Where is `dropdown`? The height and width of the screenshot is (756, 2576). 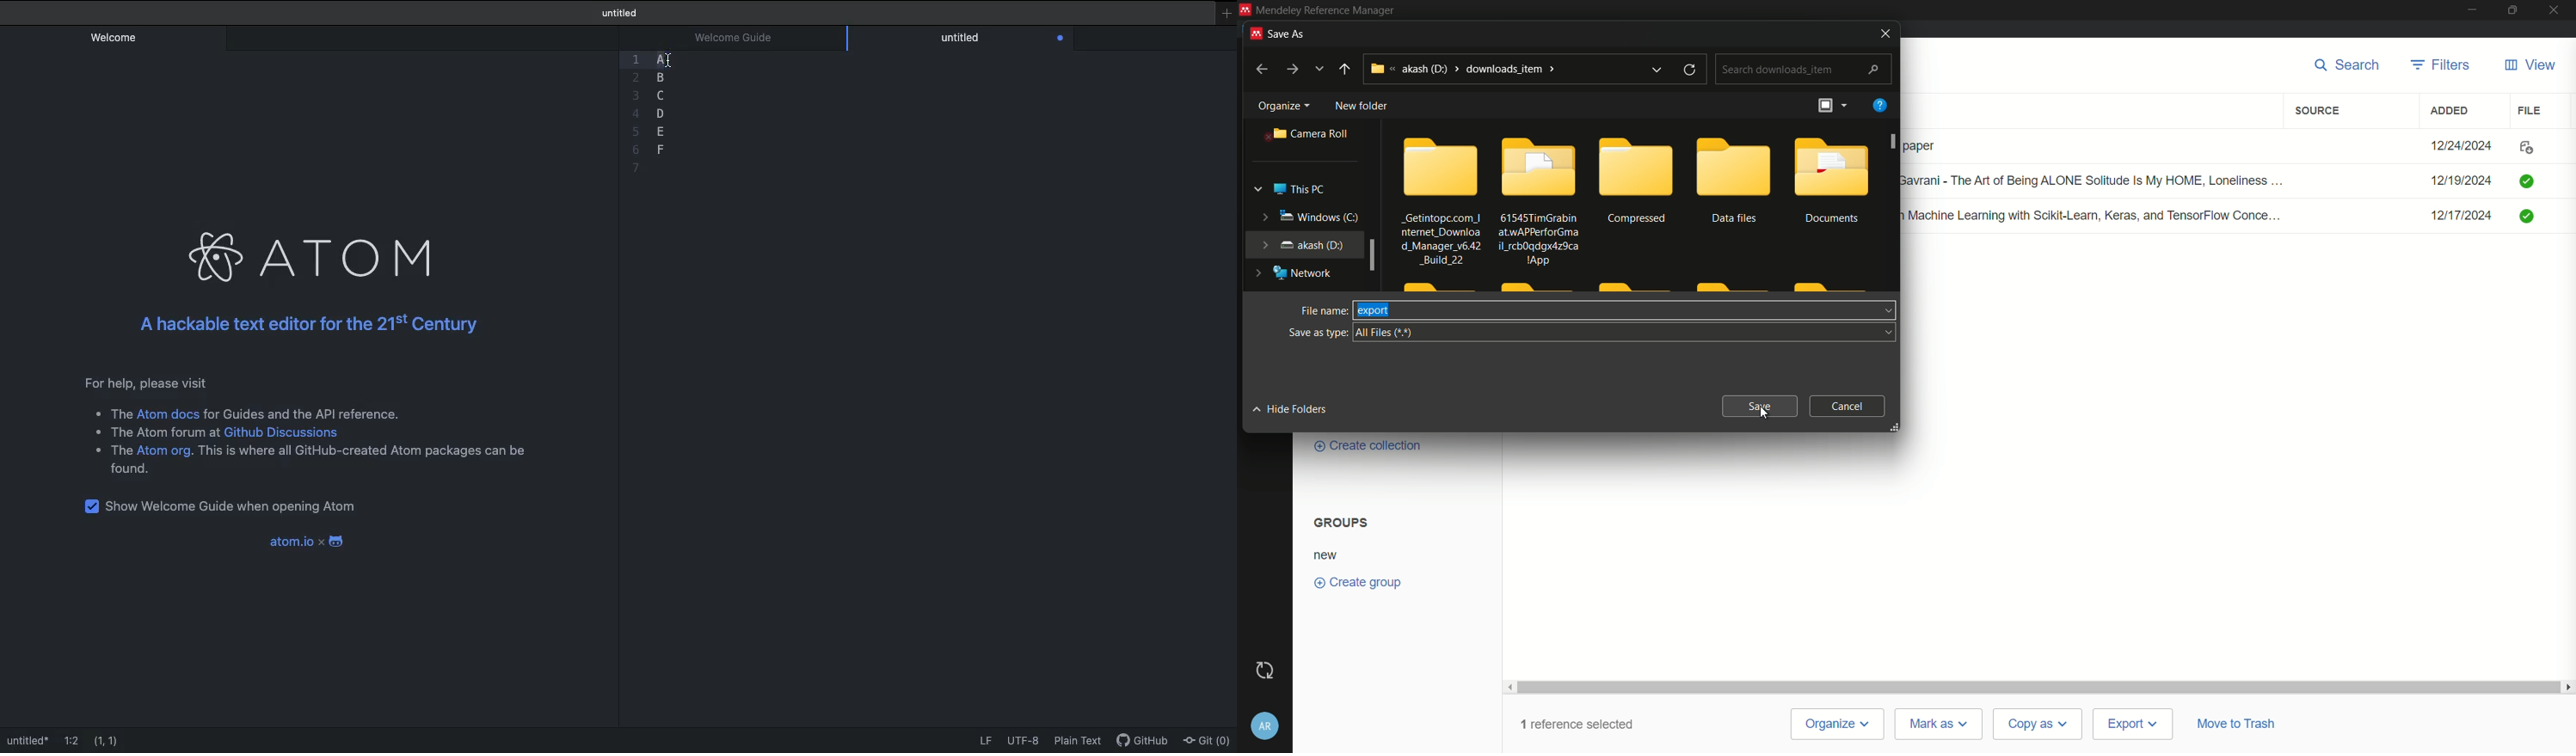 dropdown is located at coordinates (1886, 310).